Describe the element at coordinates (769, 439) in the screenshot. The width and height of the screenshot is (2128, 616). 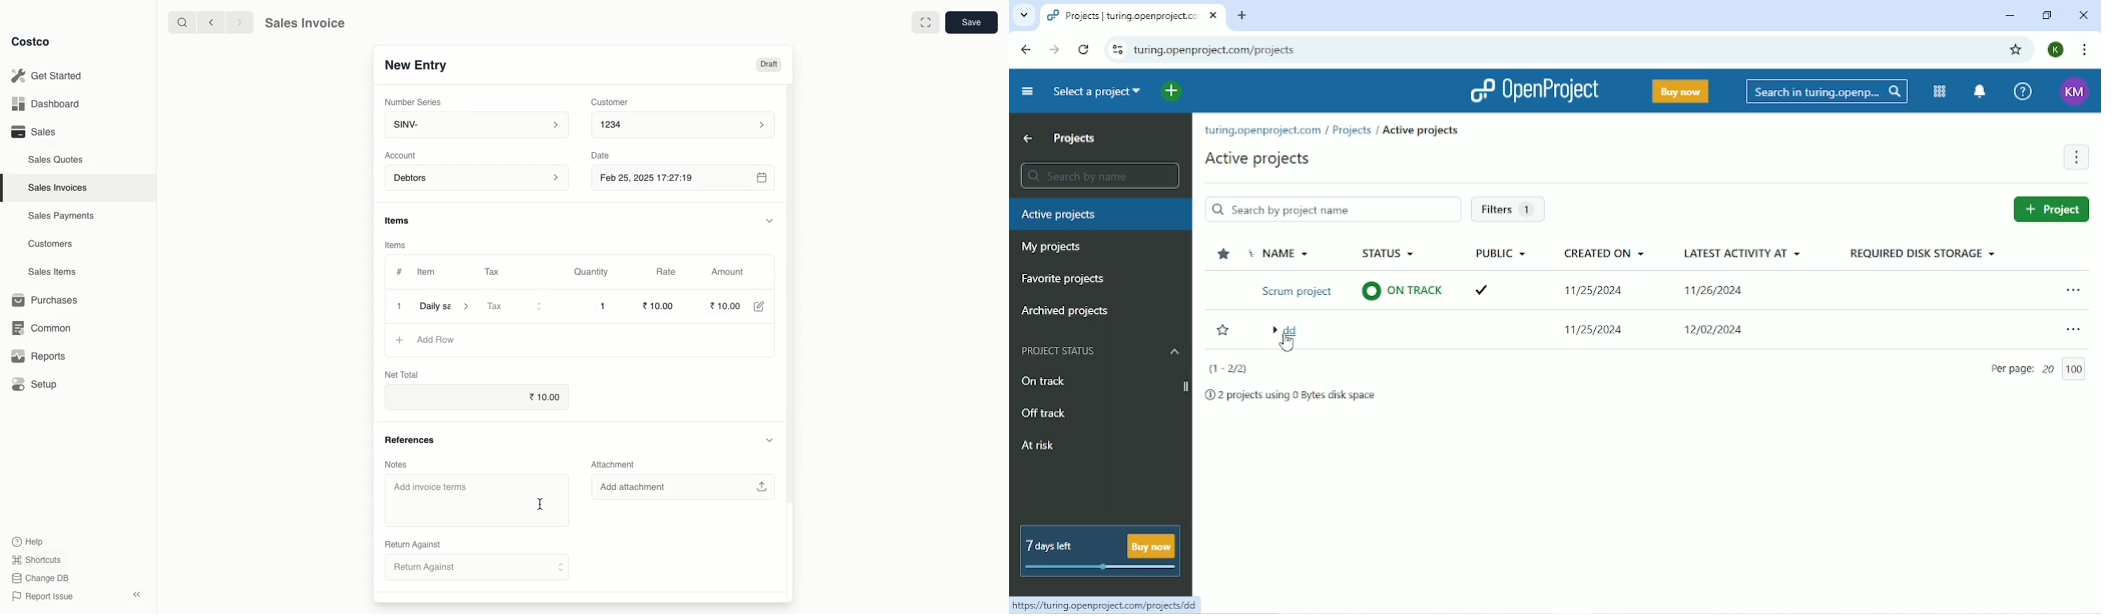
I see `Hide` at that location.